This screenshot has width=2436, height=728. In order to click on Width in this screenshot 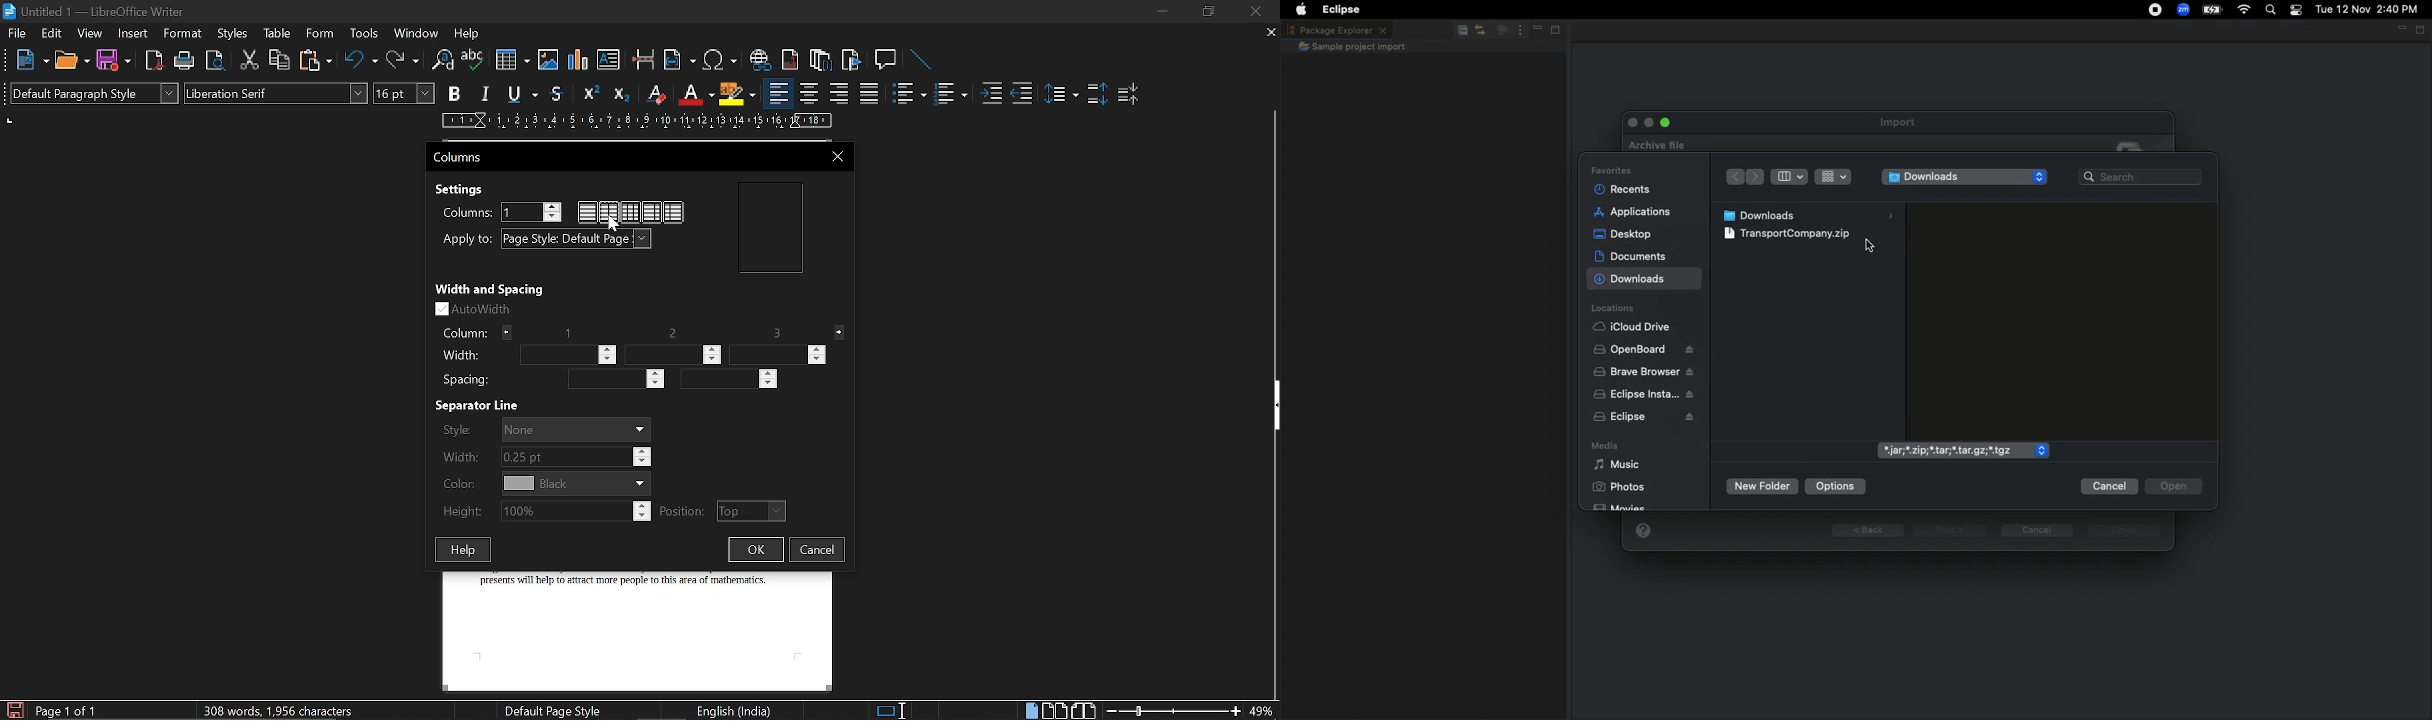, I will do `click(545, 457)`.